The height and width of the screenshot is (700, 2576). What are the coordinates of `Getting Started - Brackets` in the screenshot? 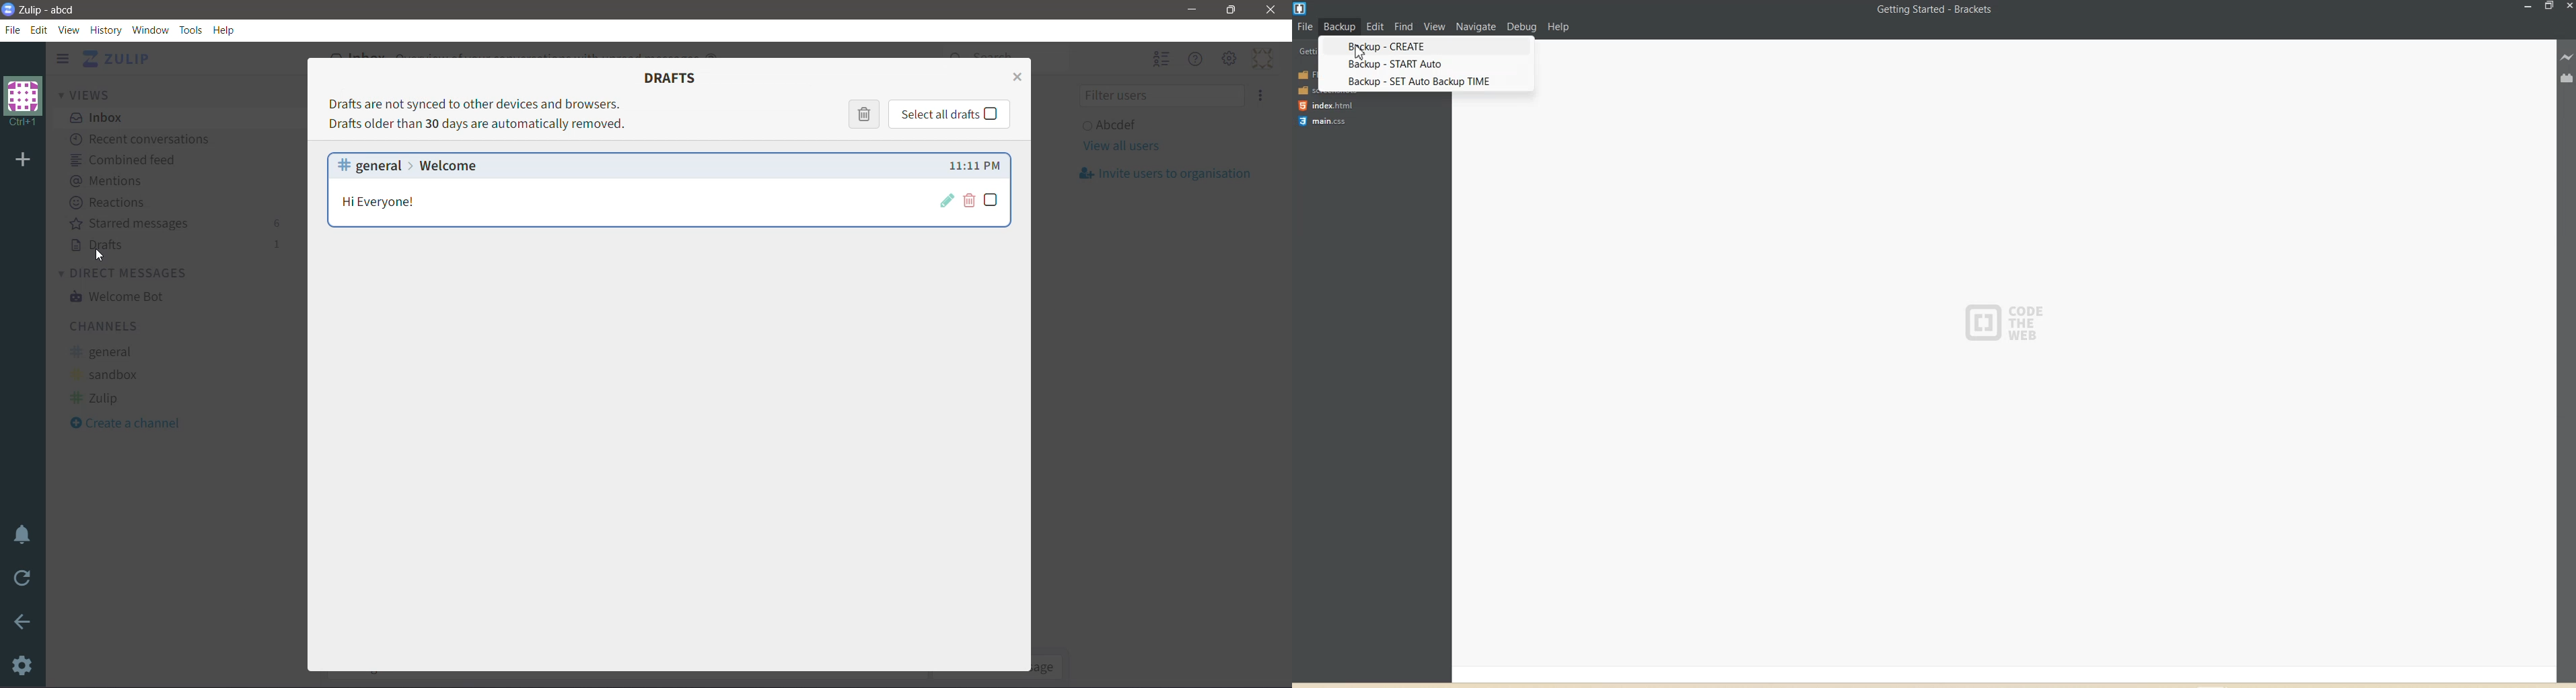 It's located at (1934, 10).